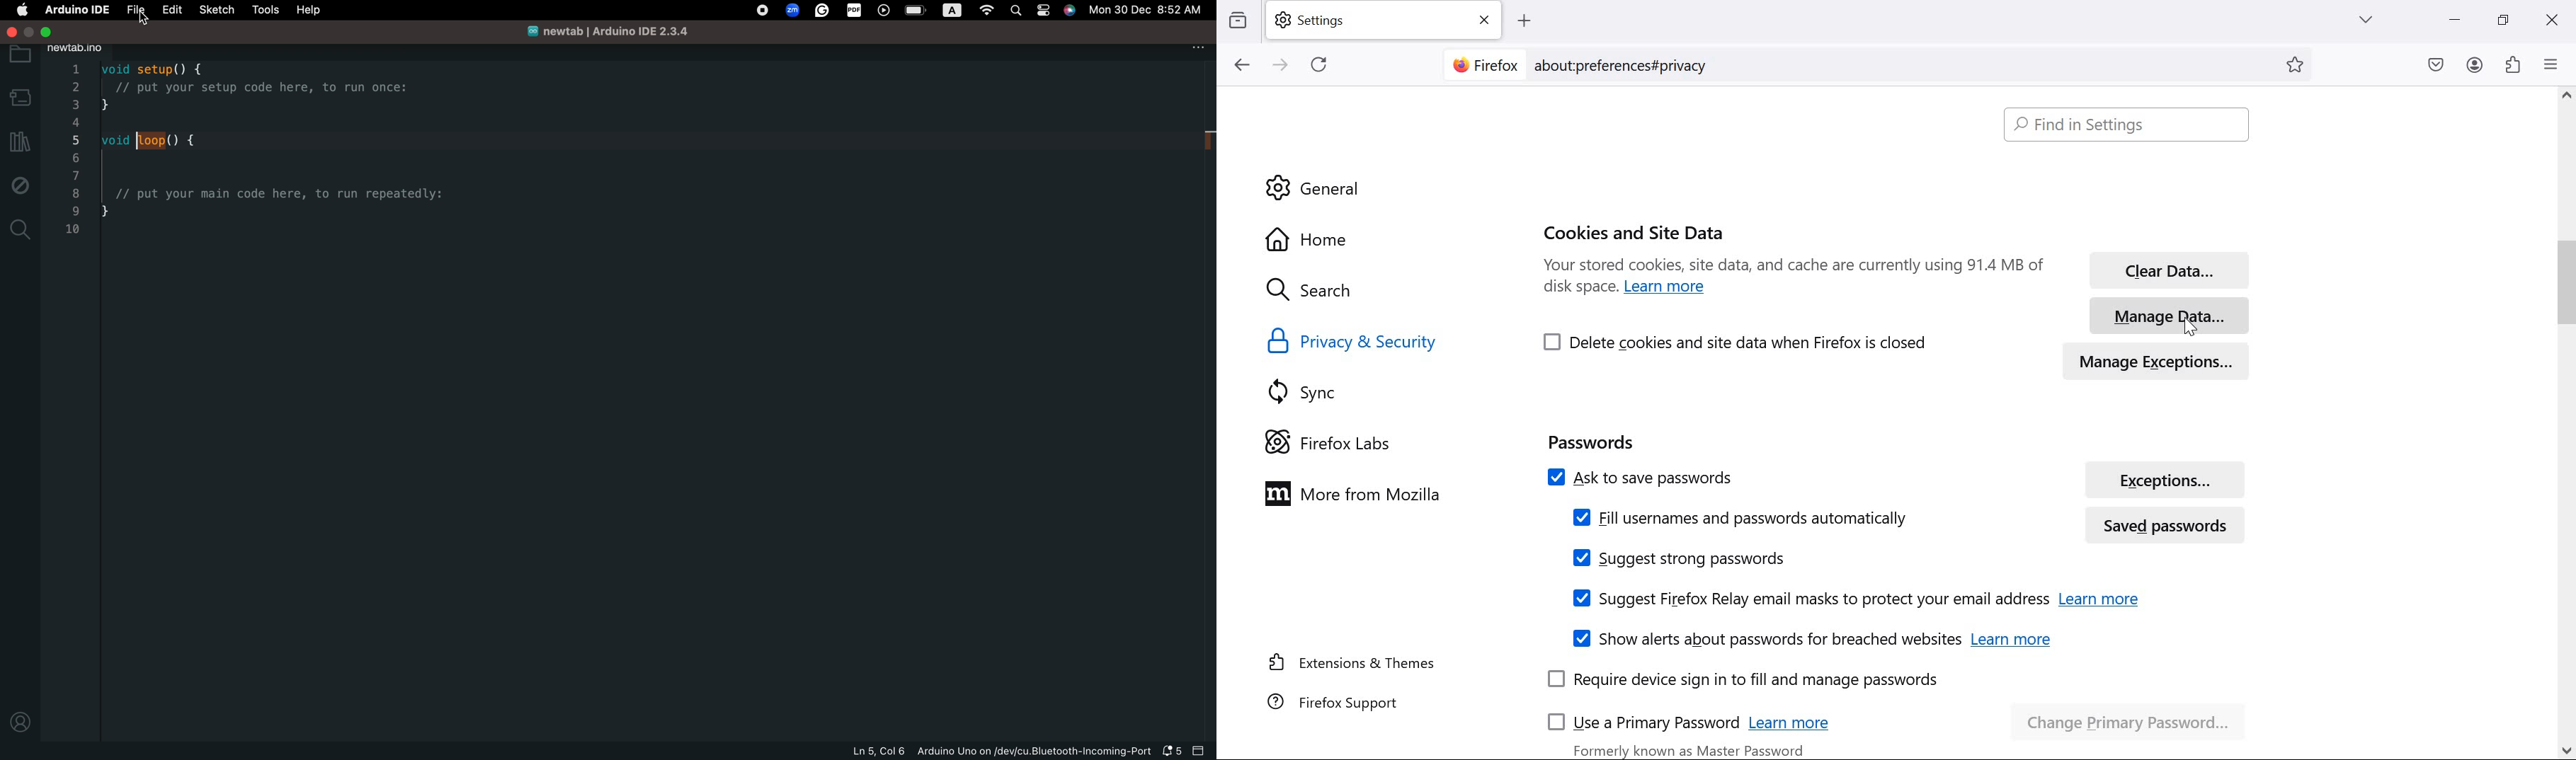 The height and width of the screenshot is (784, 2576). I want to click on settings, so click(1387, 21).